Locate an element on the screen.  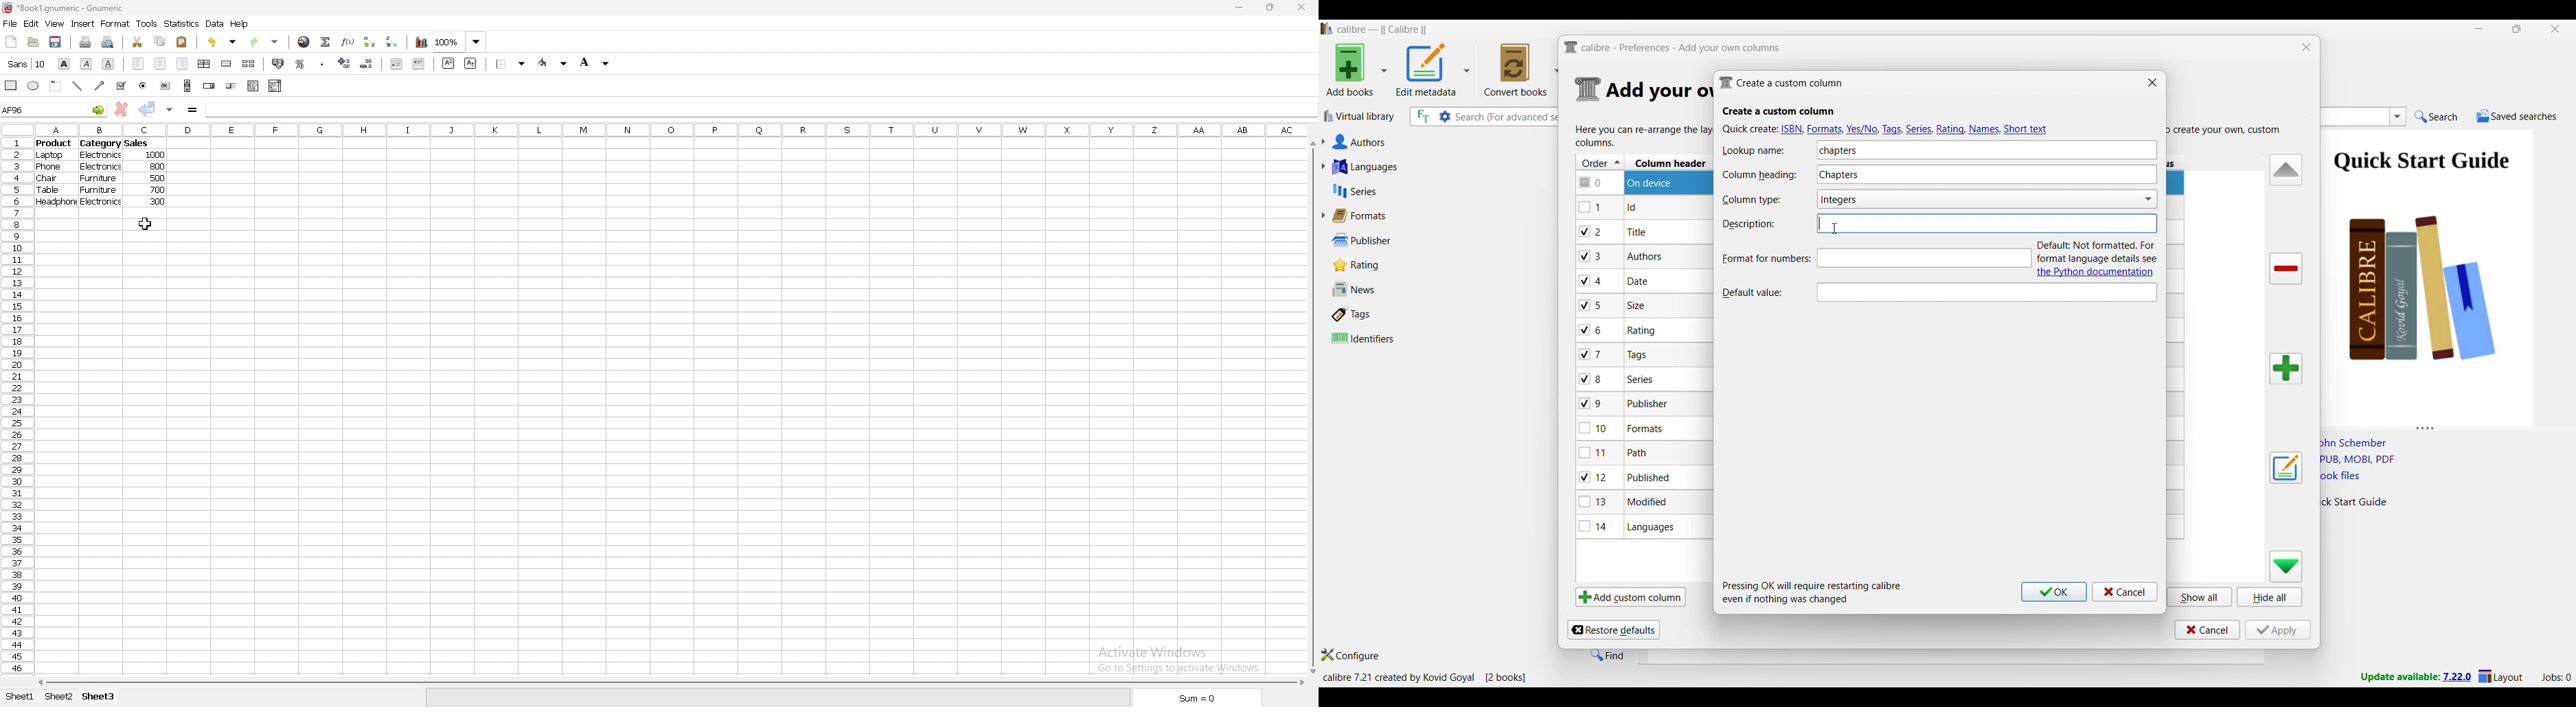
Section details is located at coordinates (1657, 91).